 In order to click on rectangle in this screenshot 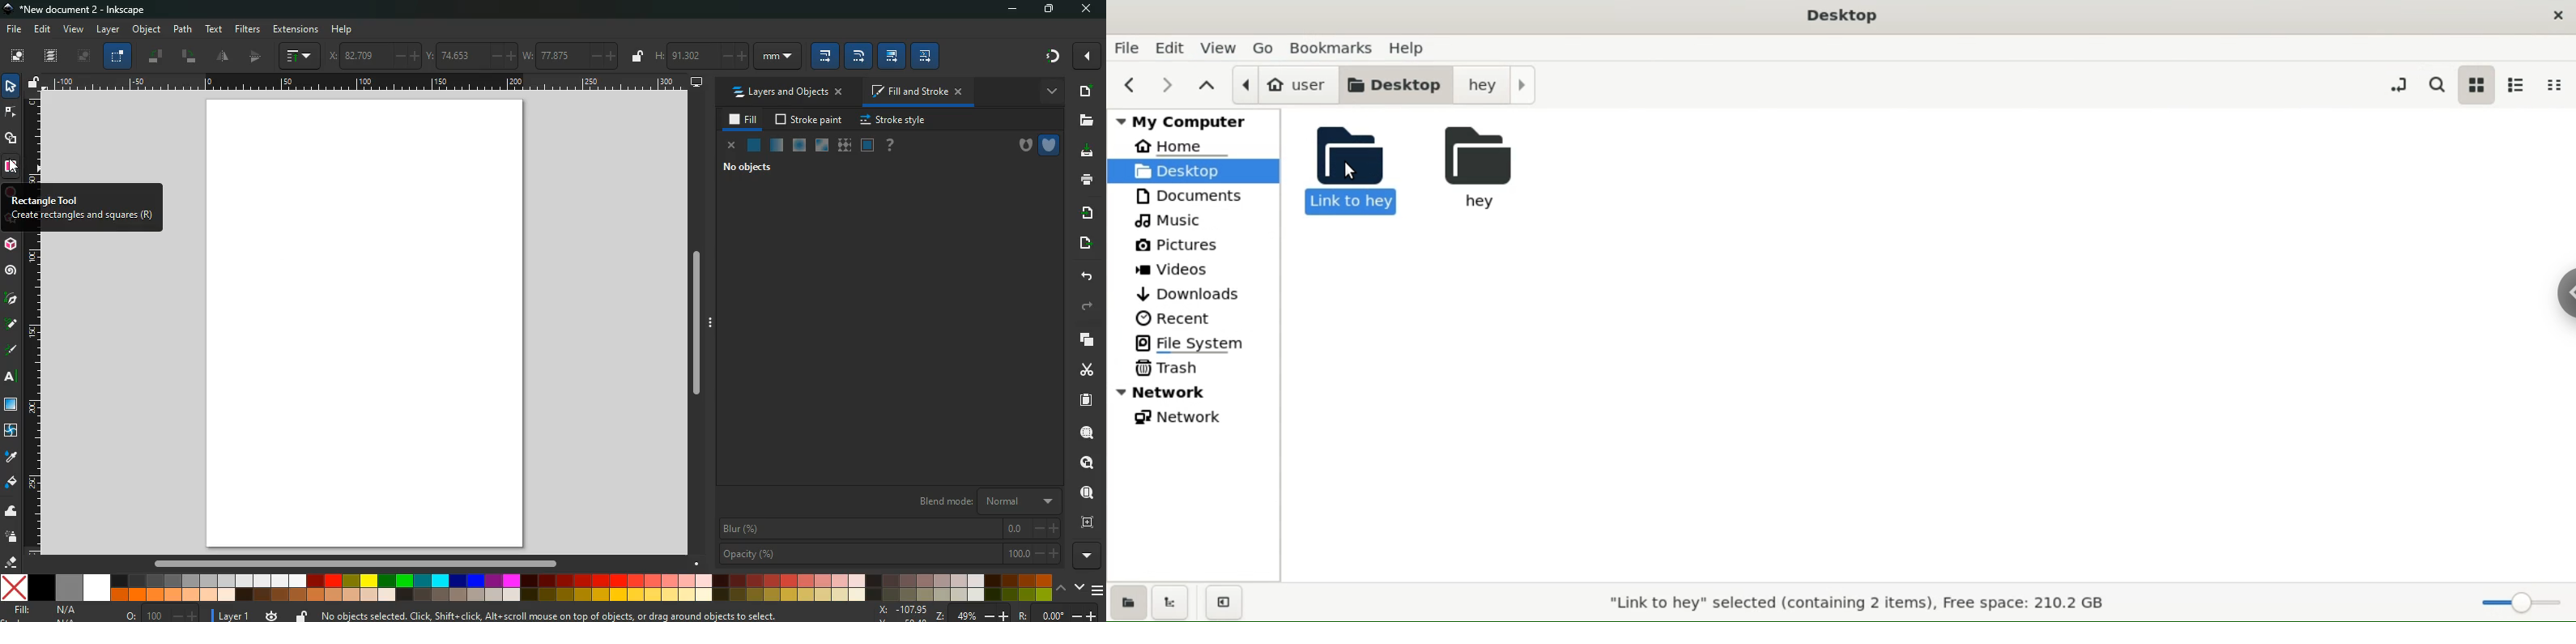, I will do `click(12, 167)`.